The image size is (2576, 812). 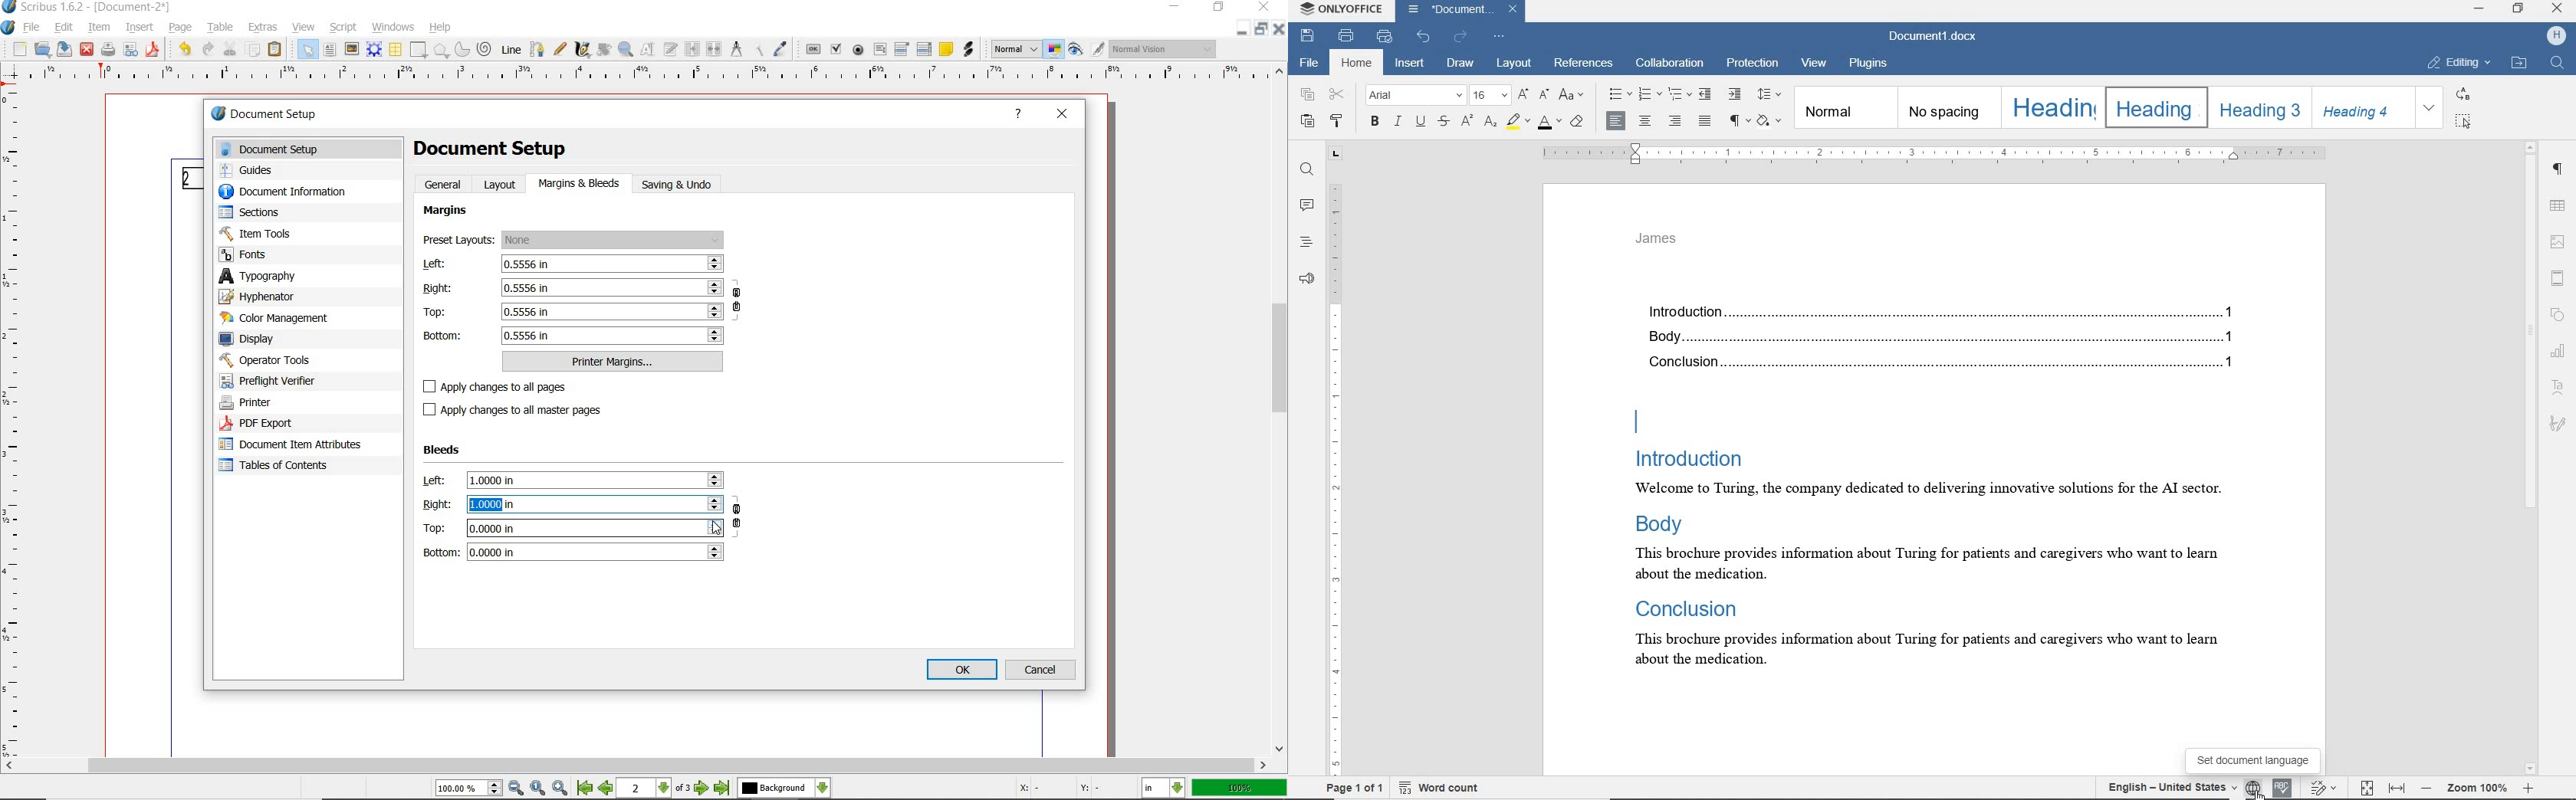 I want to click on Heading 1, so click(x=2051, y=107).